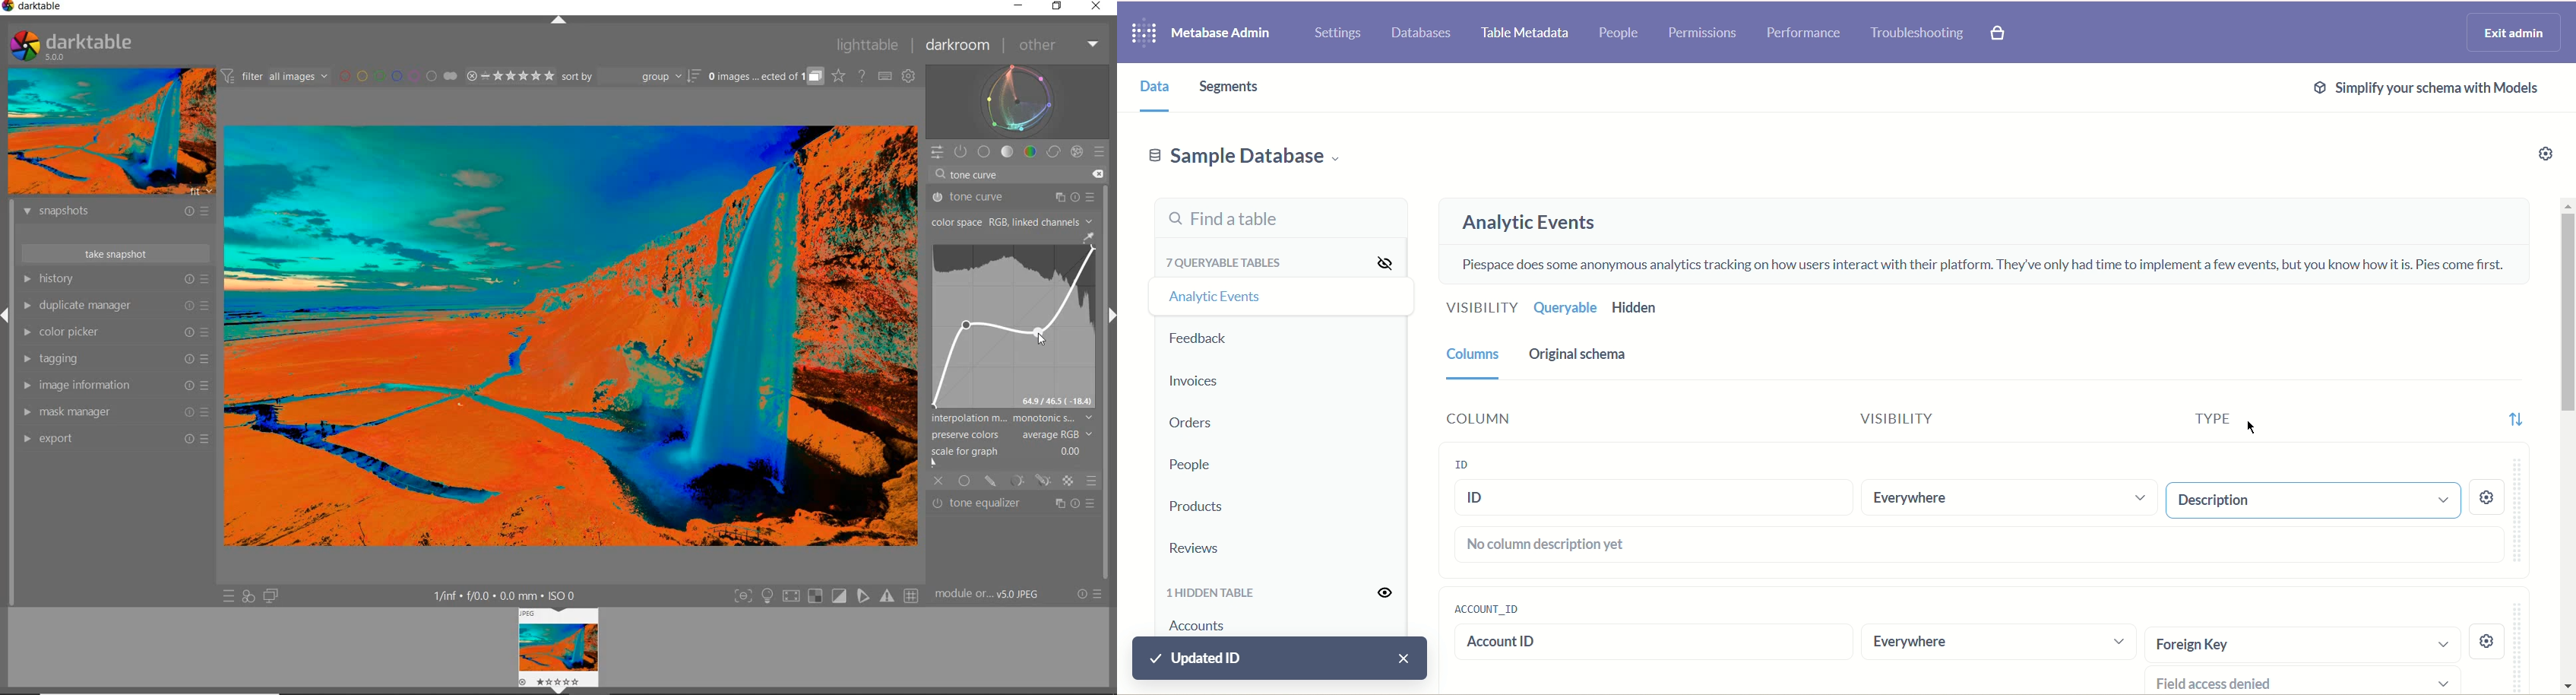 Image resolution: width=2576 pixels, height=700 pixels. I want to click on history, so click(115, 278).